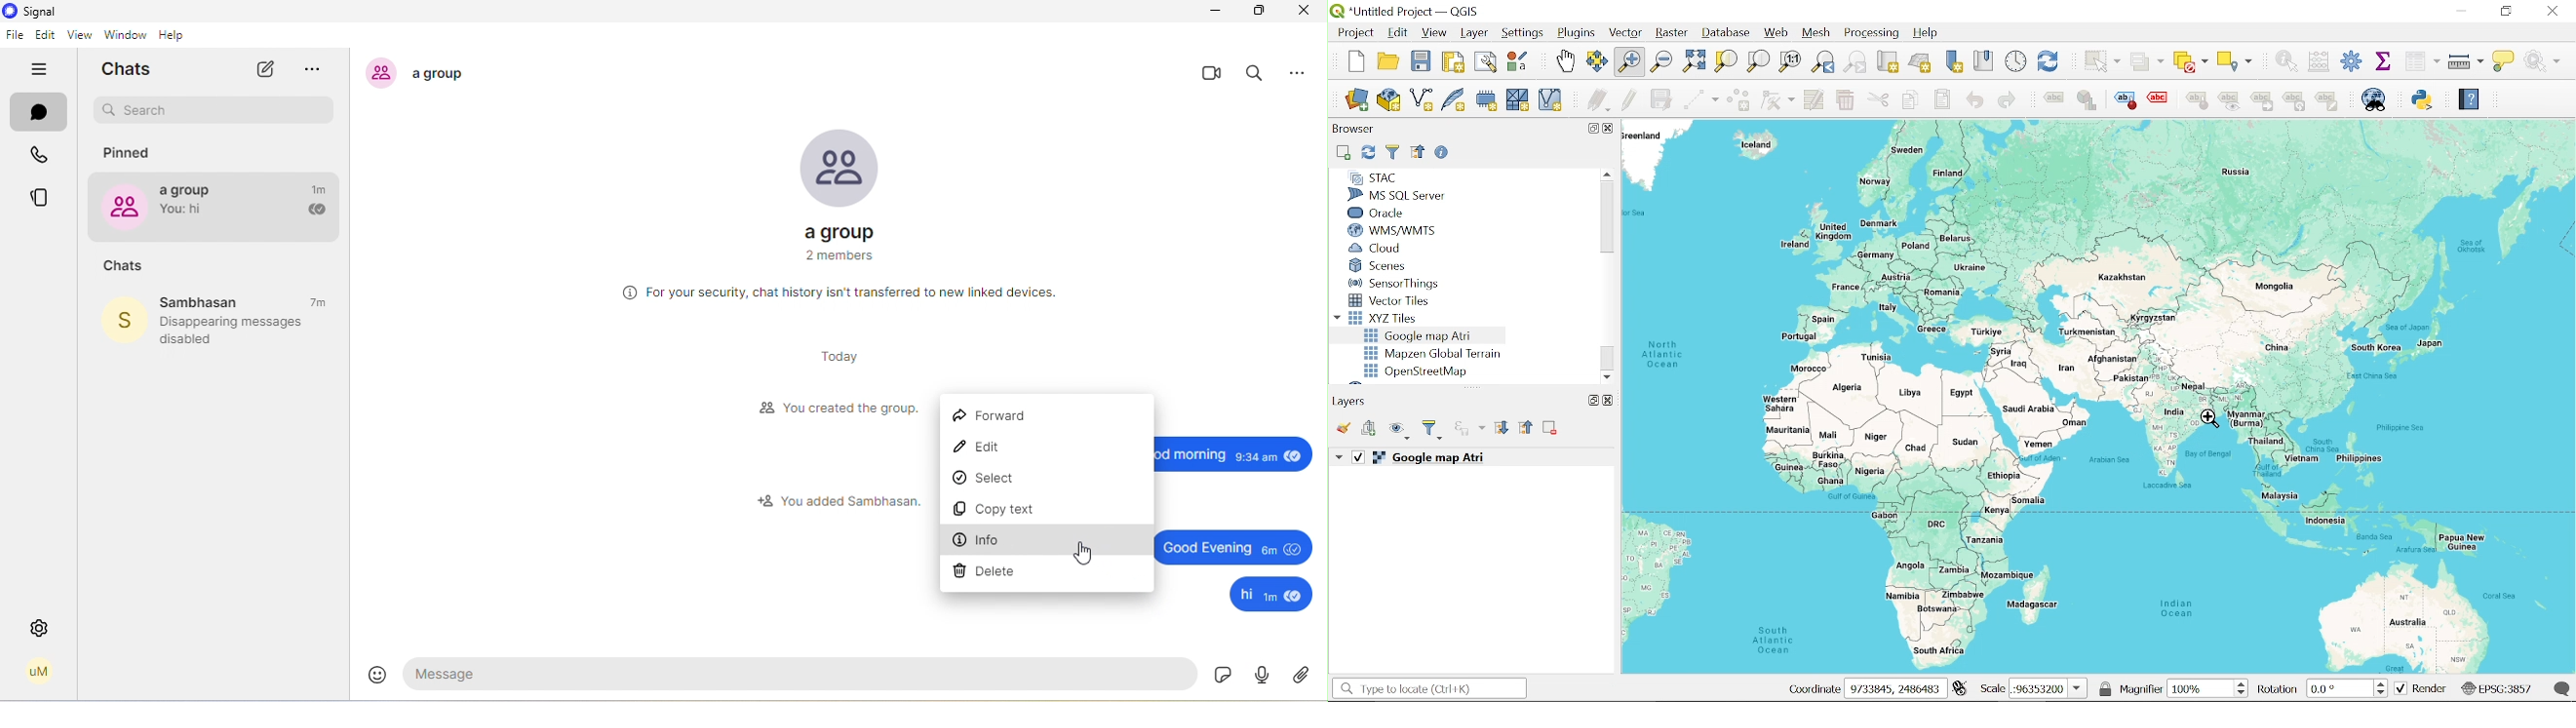  What do you see at coordinates (1451, 458) in the screenshot?
I see `Current layer` at bounding box center [1451, 458].